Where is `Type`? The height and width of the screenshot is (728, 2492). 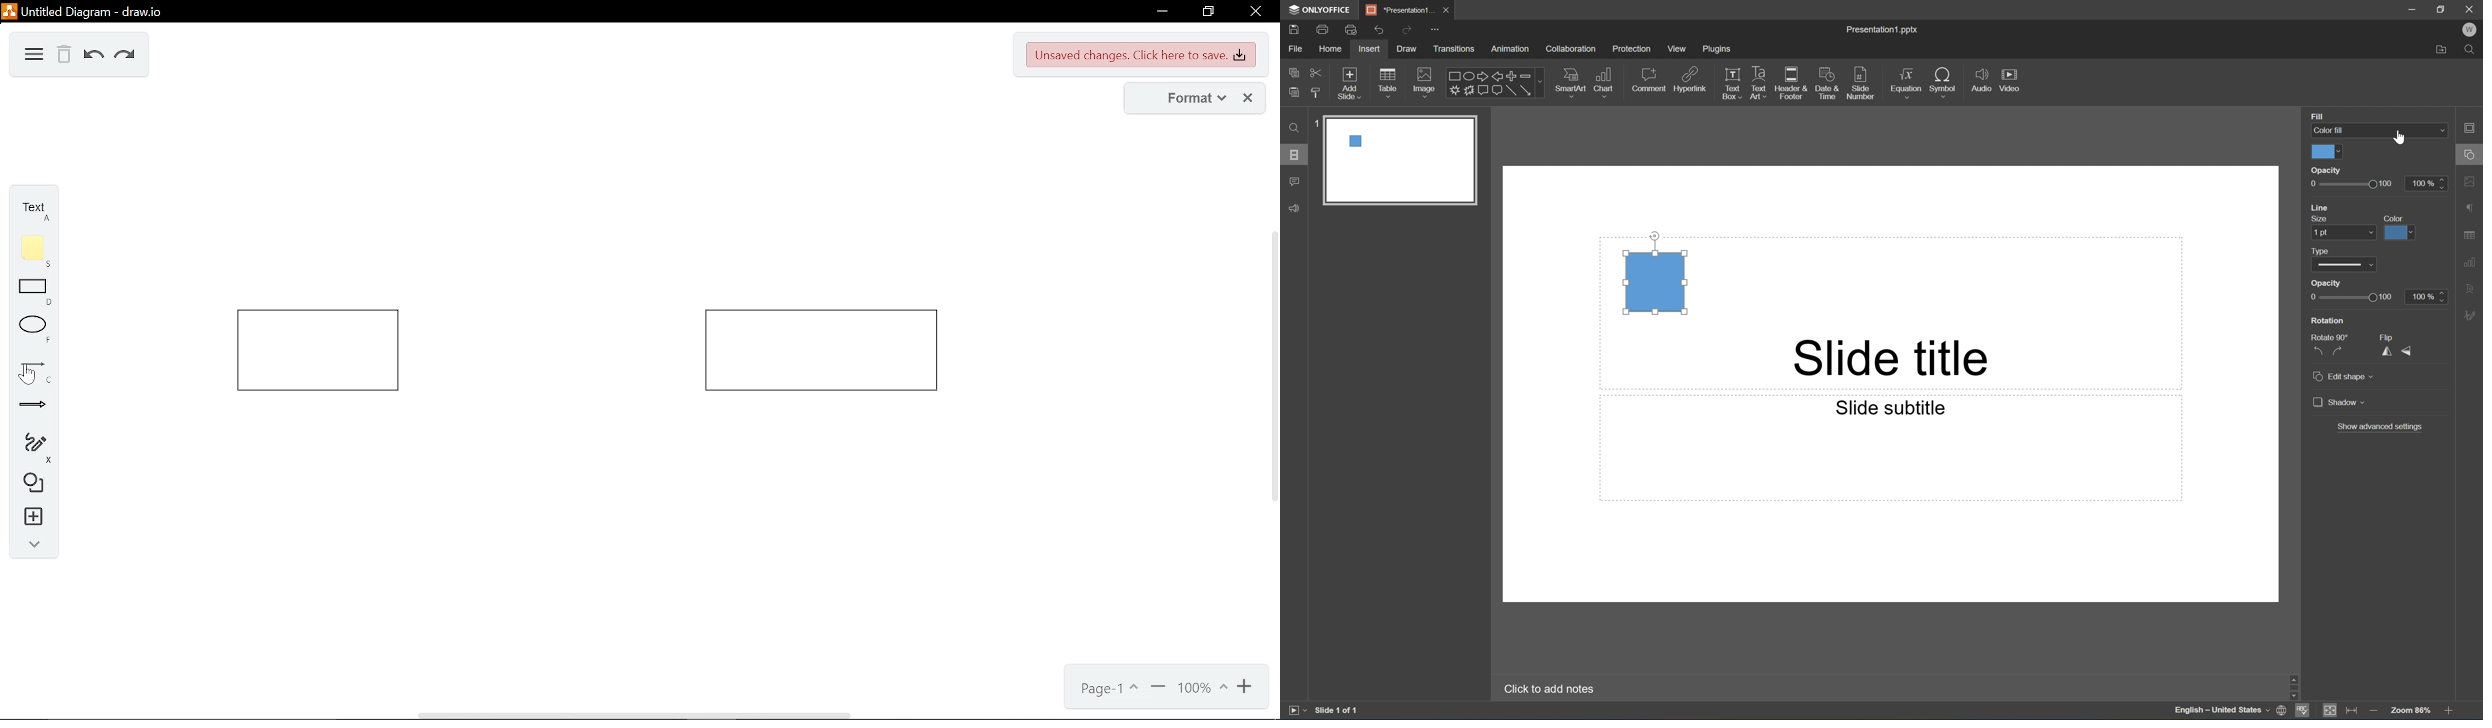
Type is located at coordinates (2344, 266).